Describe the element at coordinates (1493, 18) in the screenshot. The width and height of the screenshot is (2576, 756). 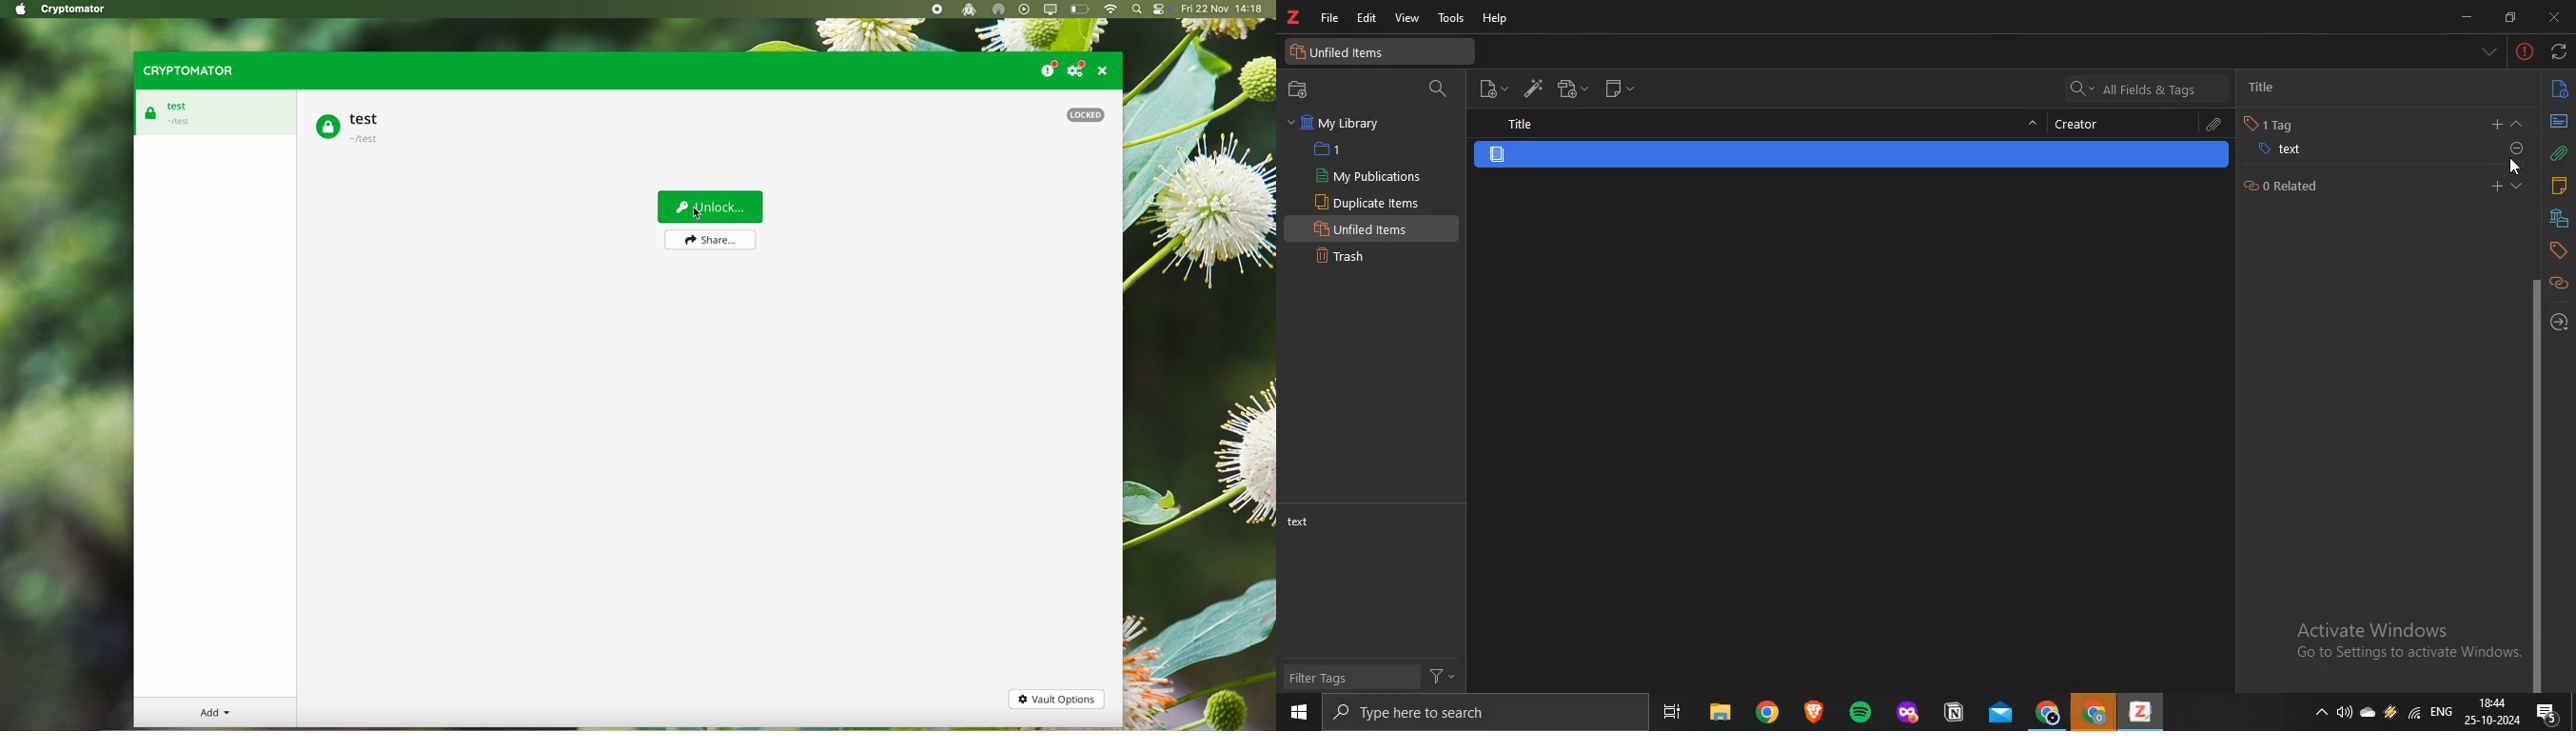
I see `help` at that location.